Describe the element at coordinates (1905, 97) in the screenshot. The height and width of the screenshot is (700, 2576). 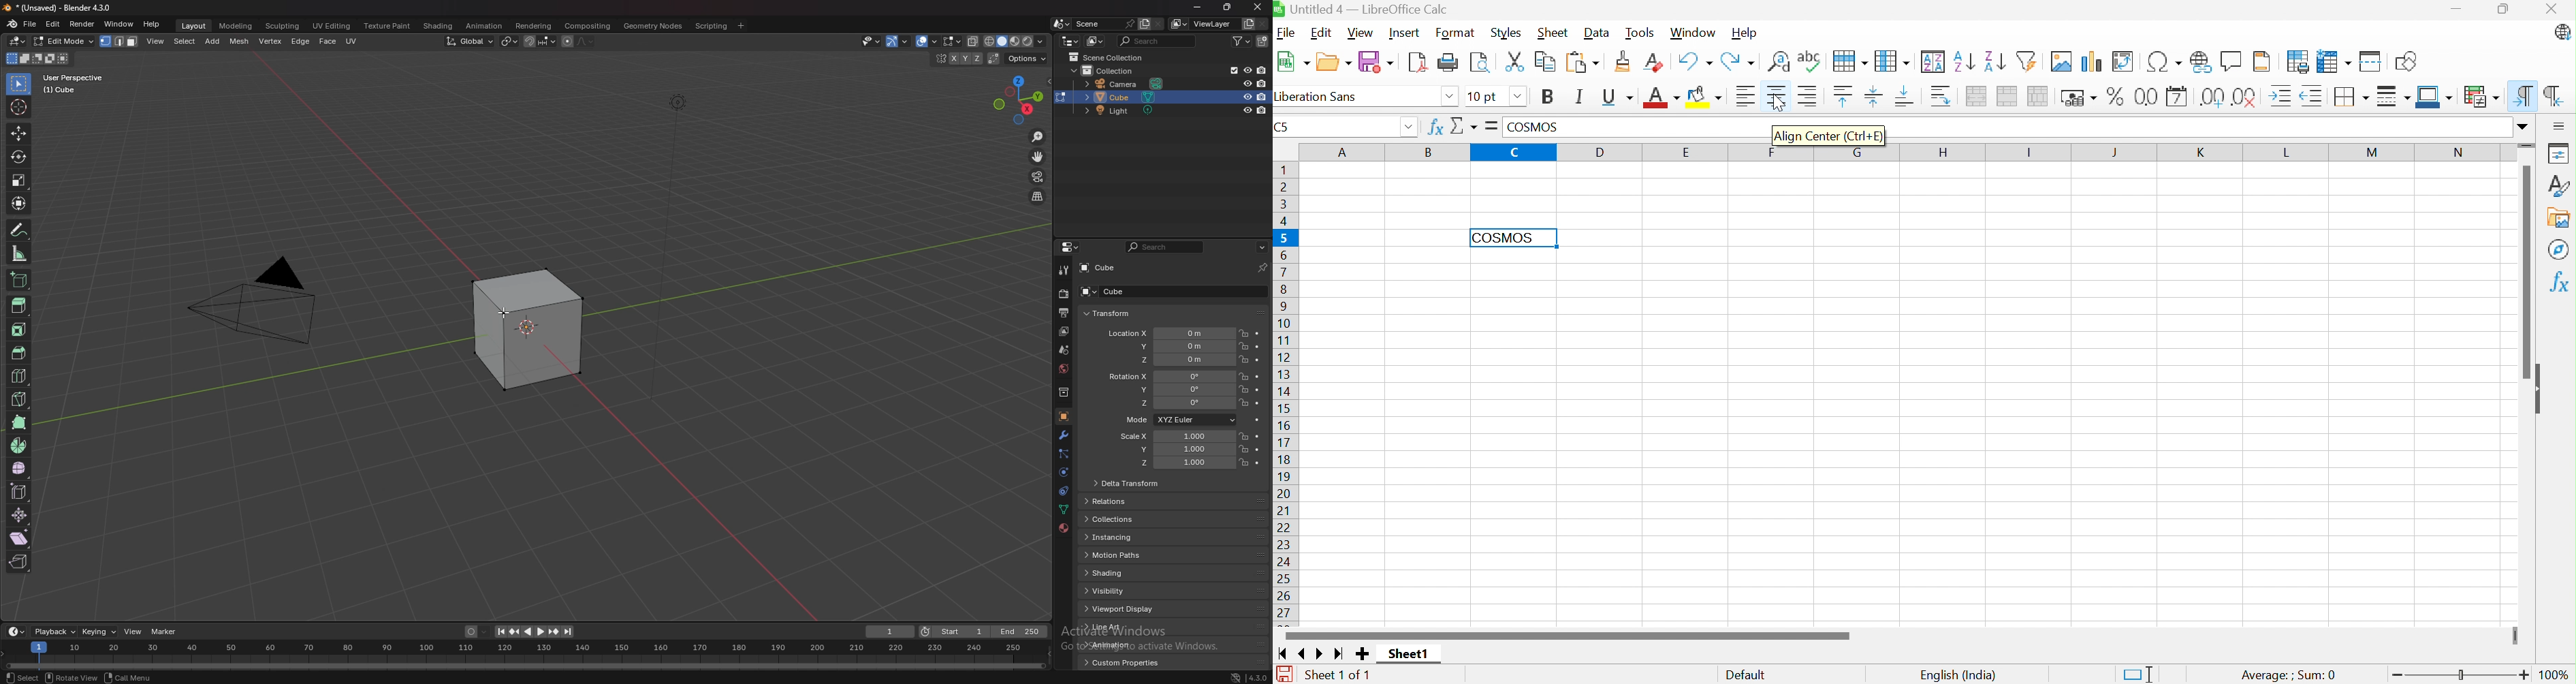
I see `Align Bottom` at that location.